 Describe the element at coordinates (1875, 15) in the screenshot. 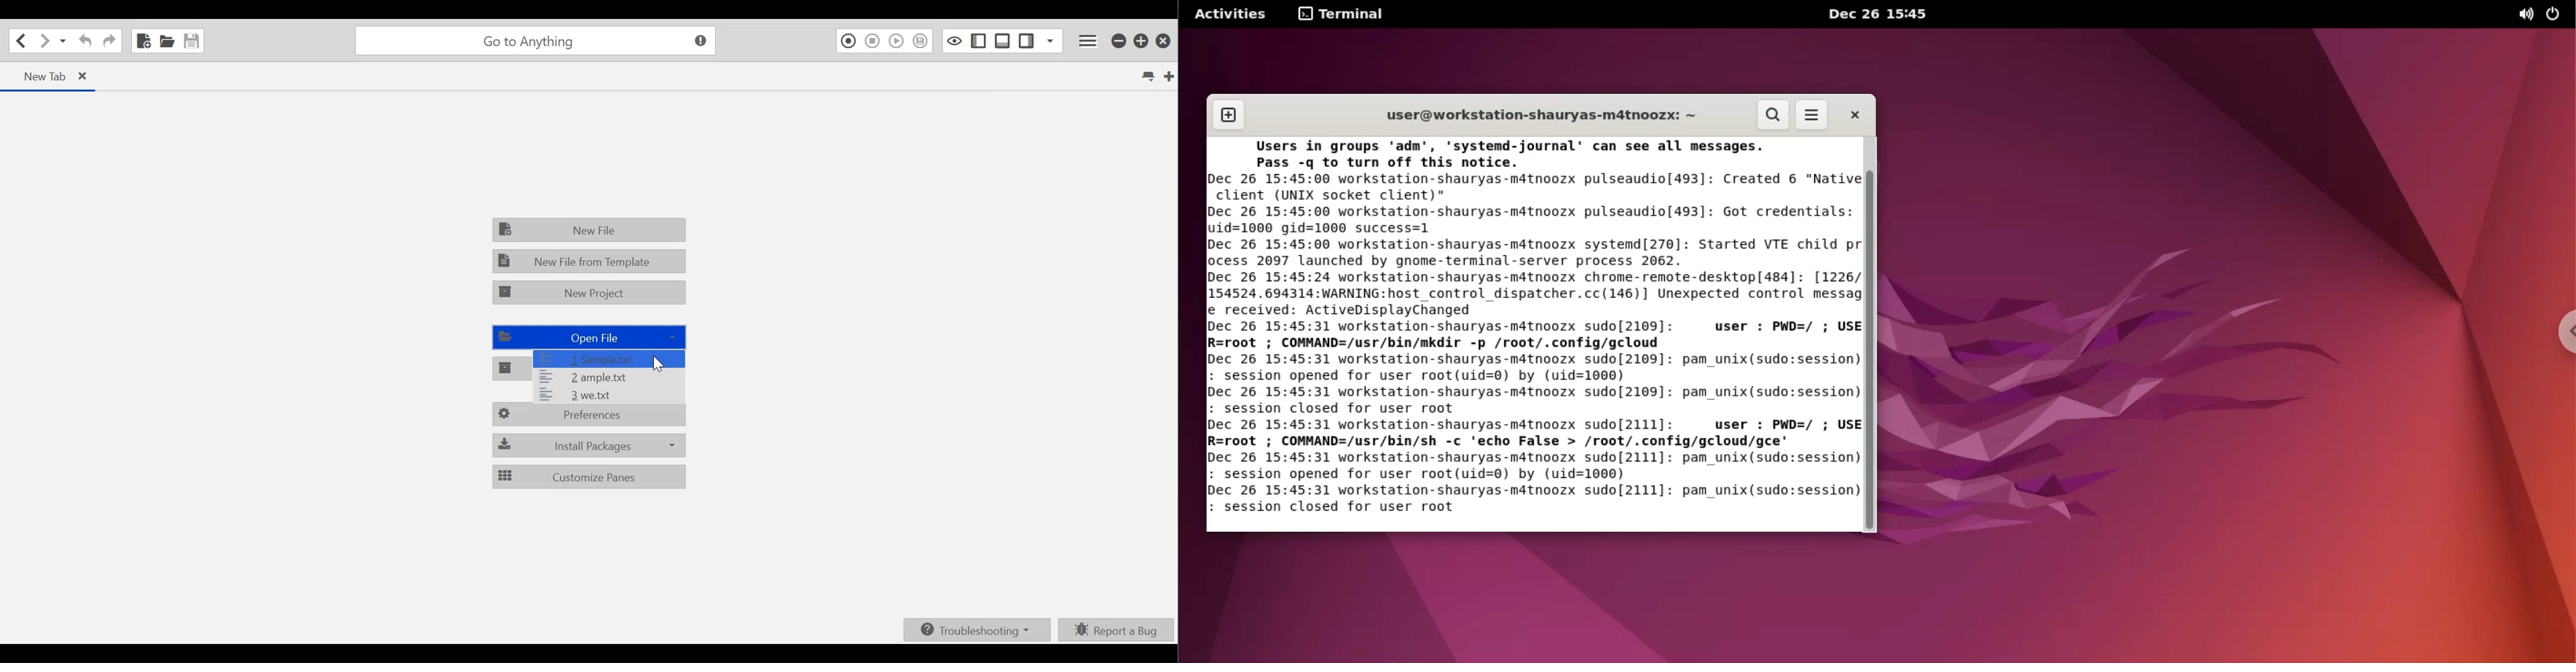

I see `Dec 26 15:45` at that location.